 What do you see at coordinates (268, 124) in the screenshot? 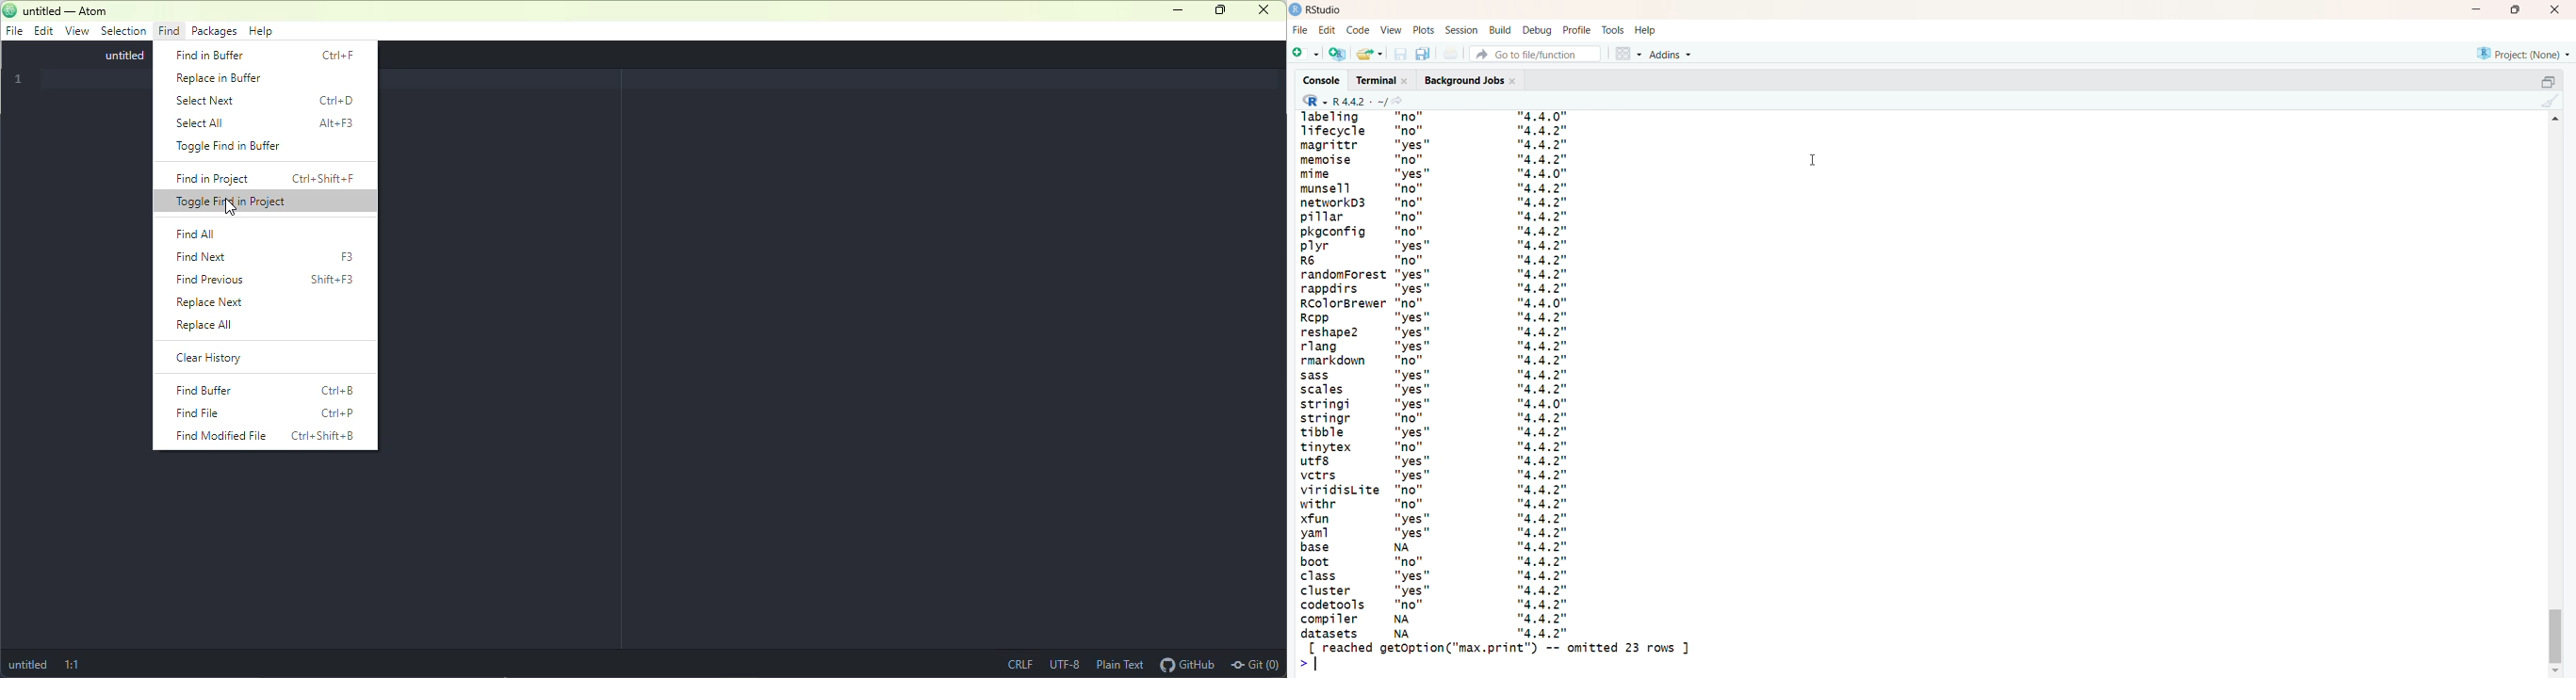
I see `select all` at bounding box center [268, 124].